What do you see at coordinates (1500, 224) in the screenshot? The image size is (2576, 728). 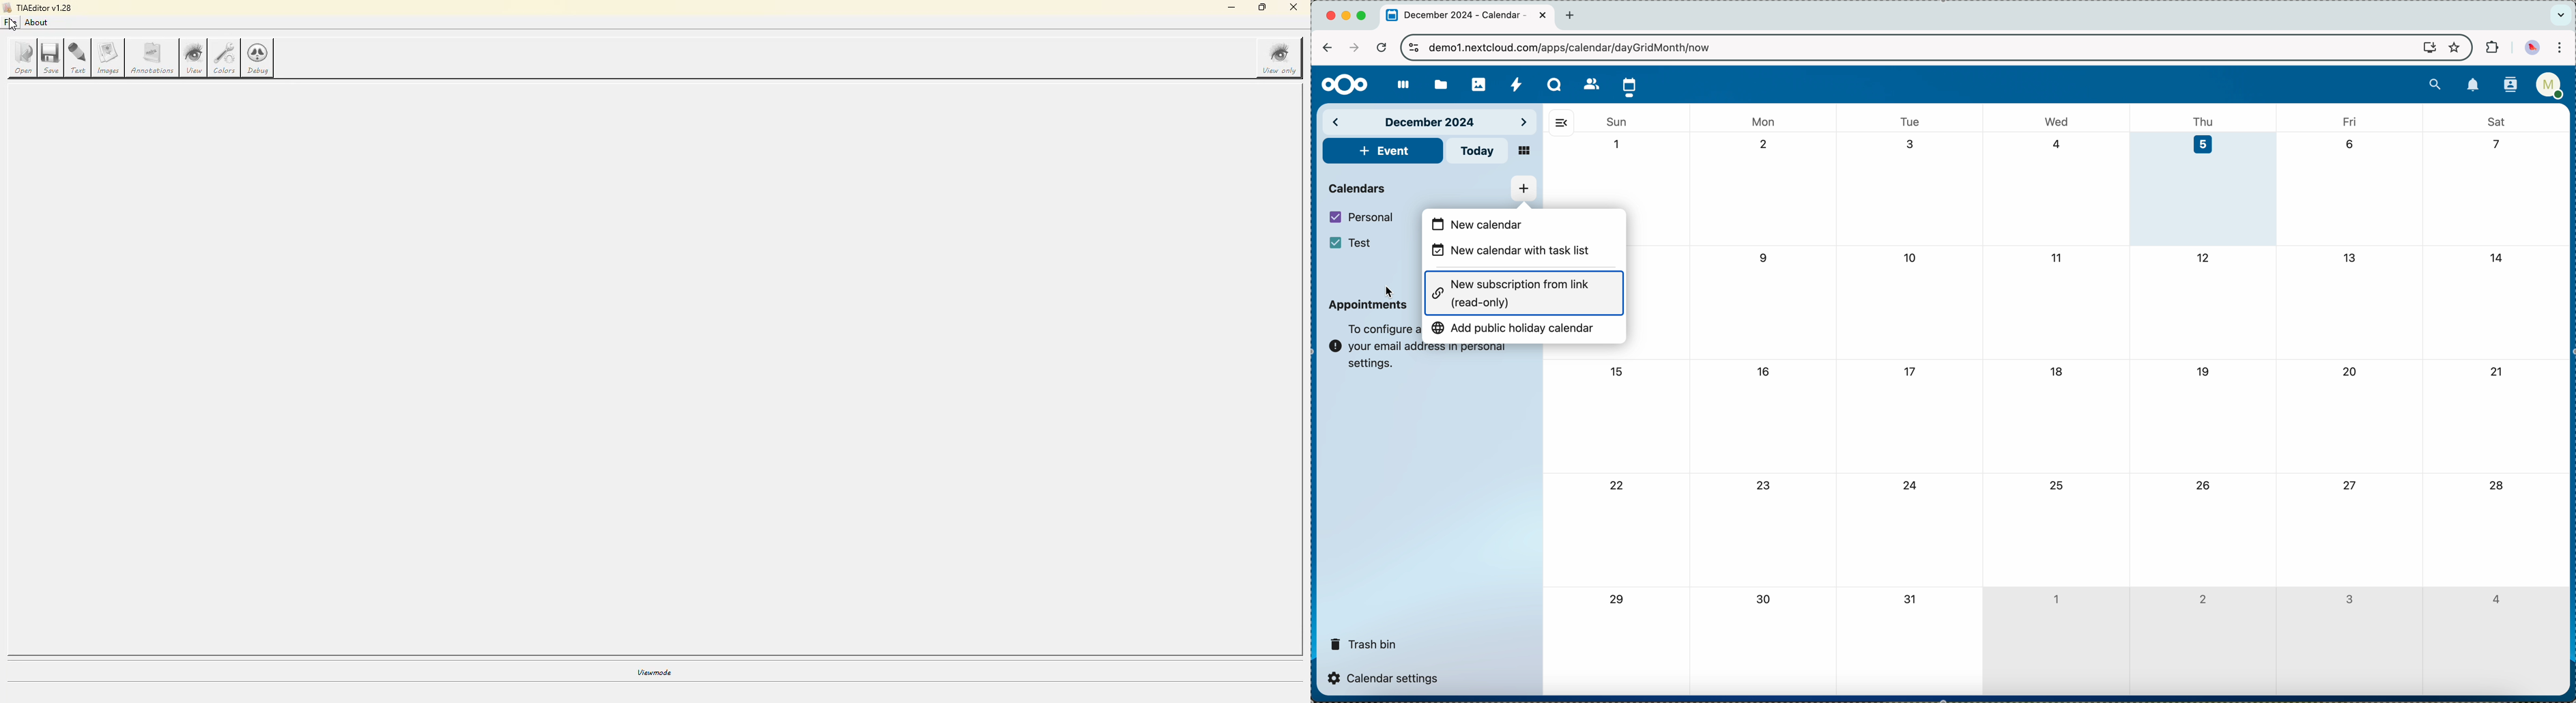 I see `typing name` at bounding box center [1500, 224].